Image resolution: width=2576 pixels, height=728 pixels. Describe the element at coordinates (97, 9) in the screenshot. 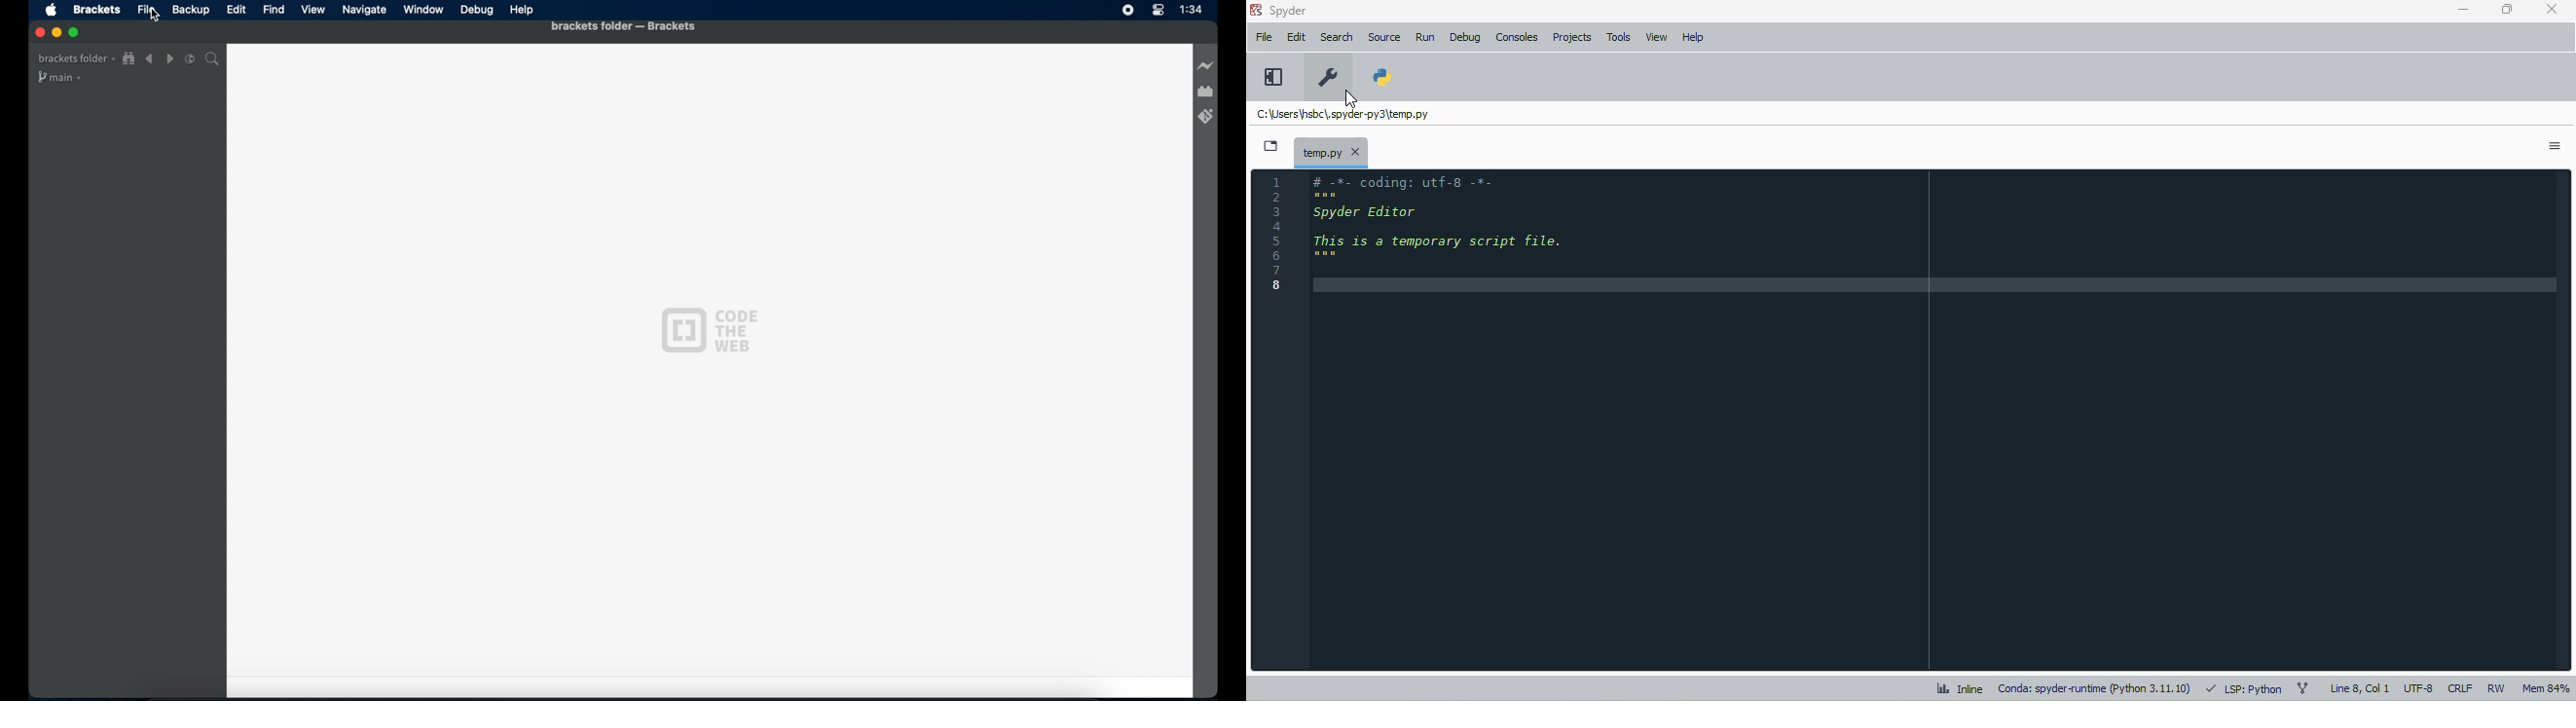

I see `Brackets` at that location.